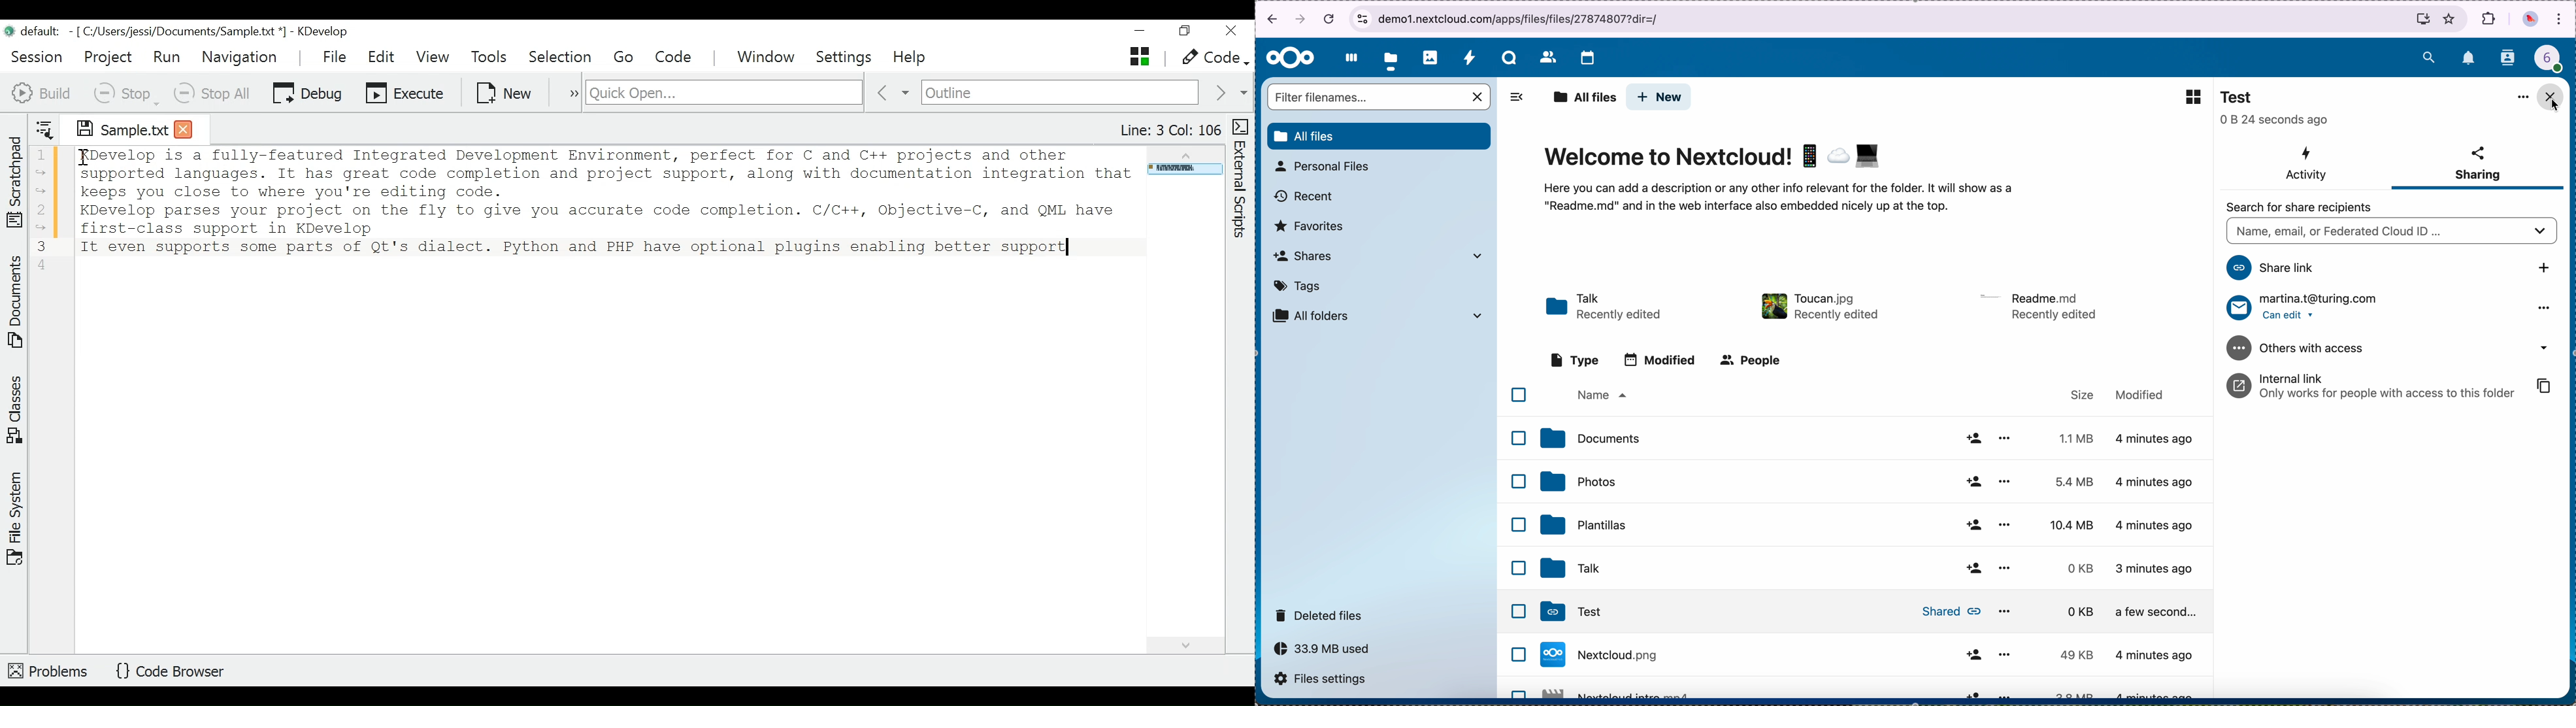  Describe the element at coordinates (1819, 304) in the screenshot. I see `toucan file` at that location.